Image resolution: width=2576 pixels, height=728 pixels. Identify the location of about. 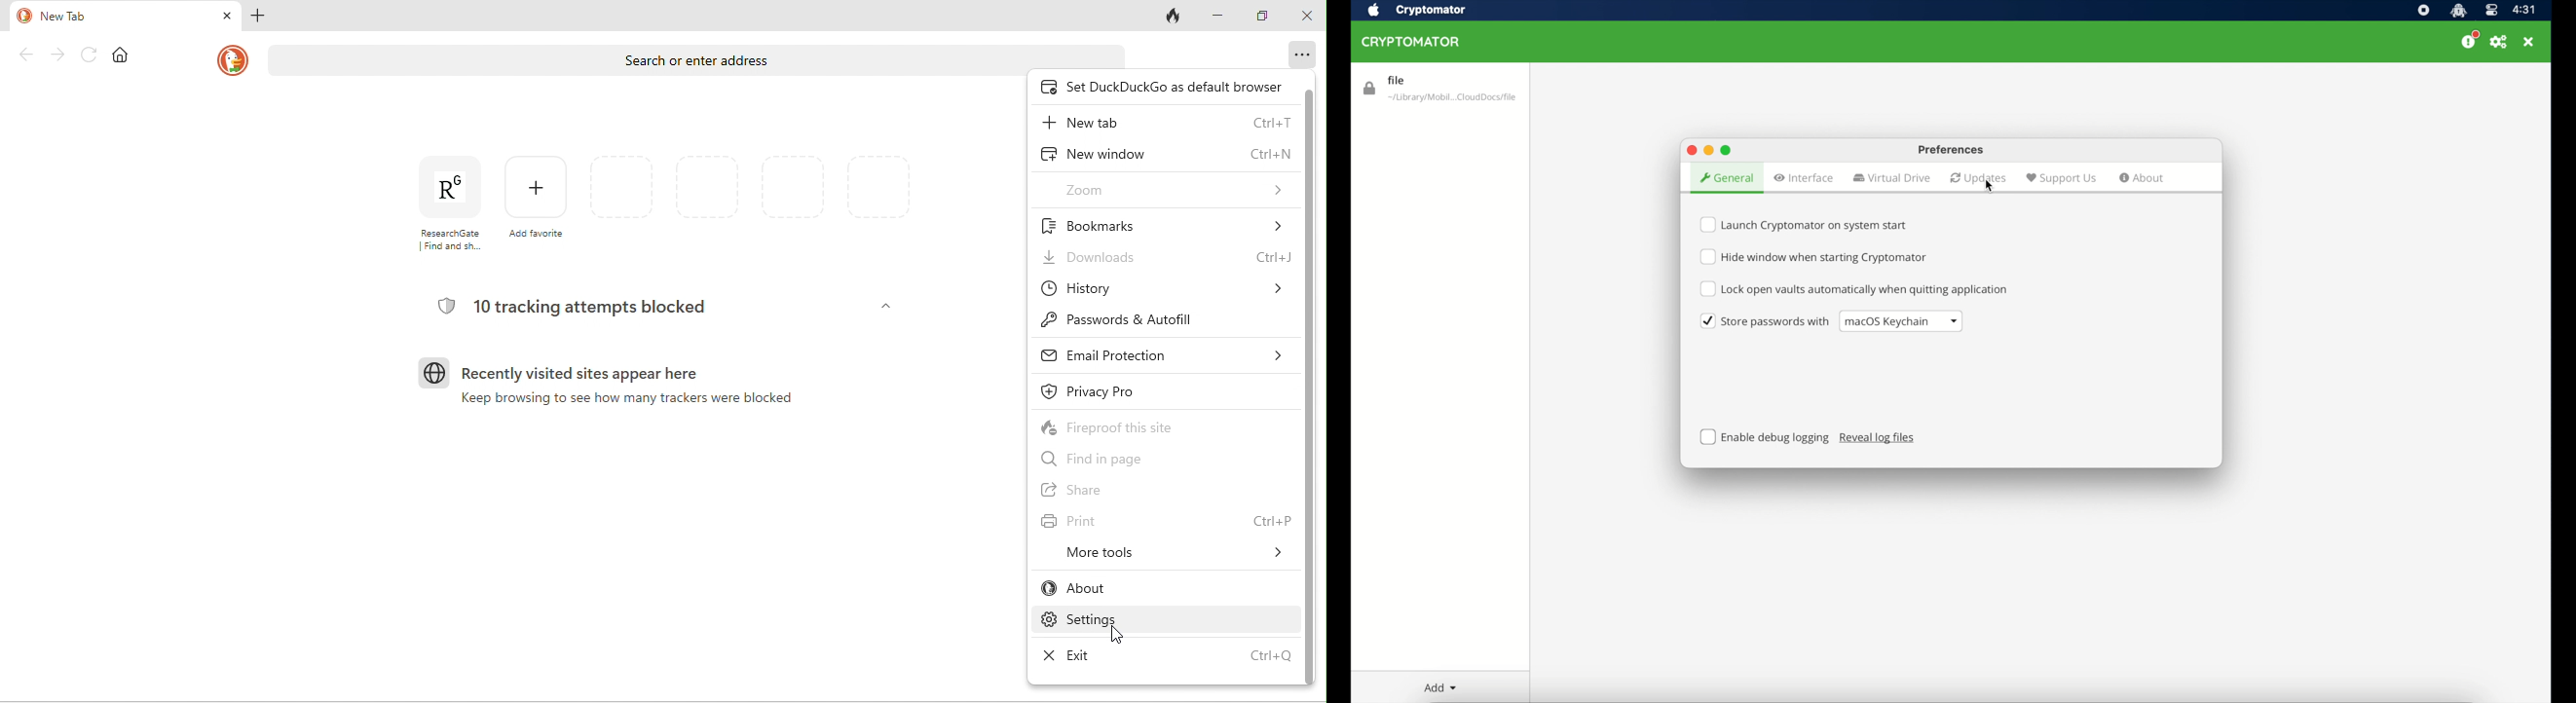
(2143, 178).